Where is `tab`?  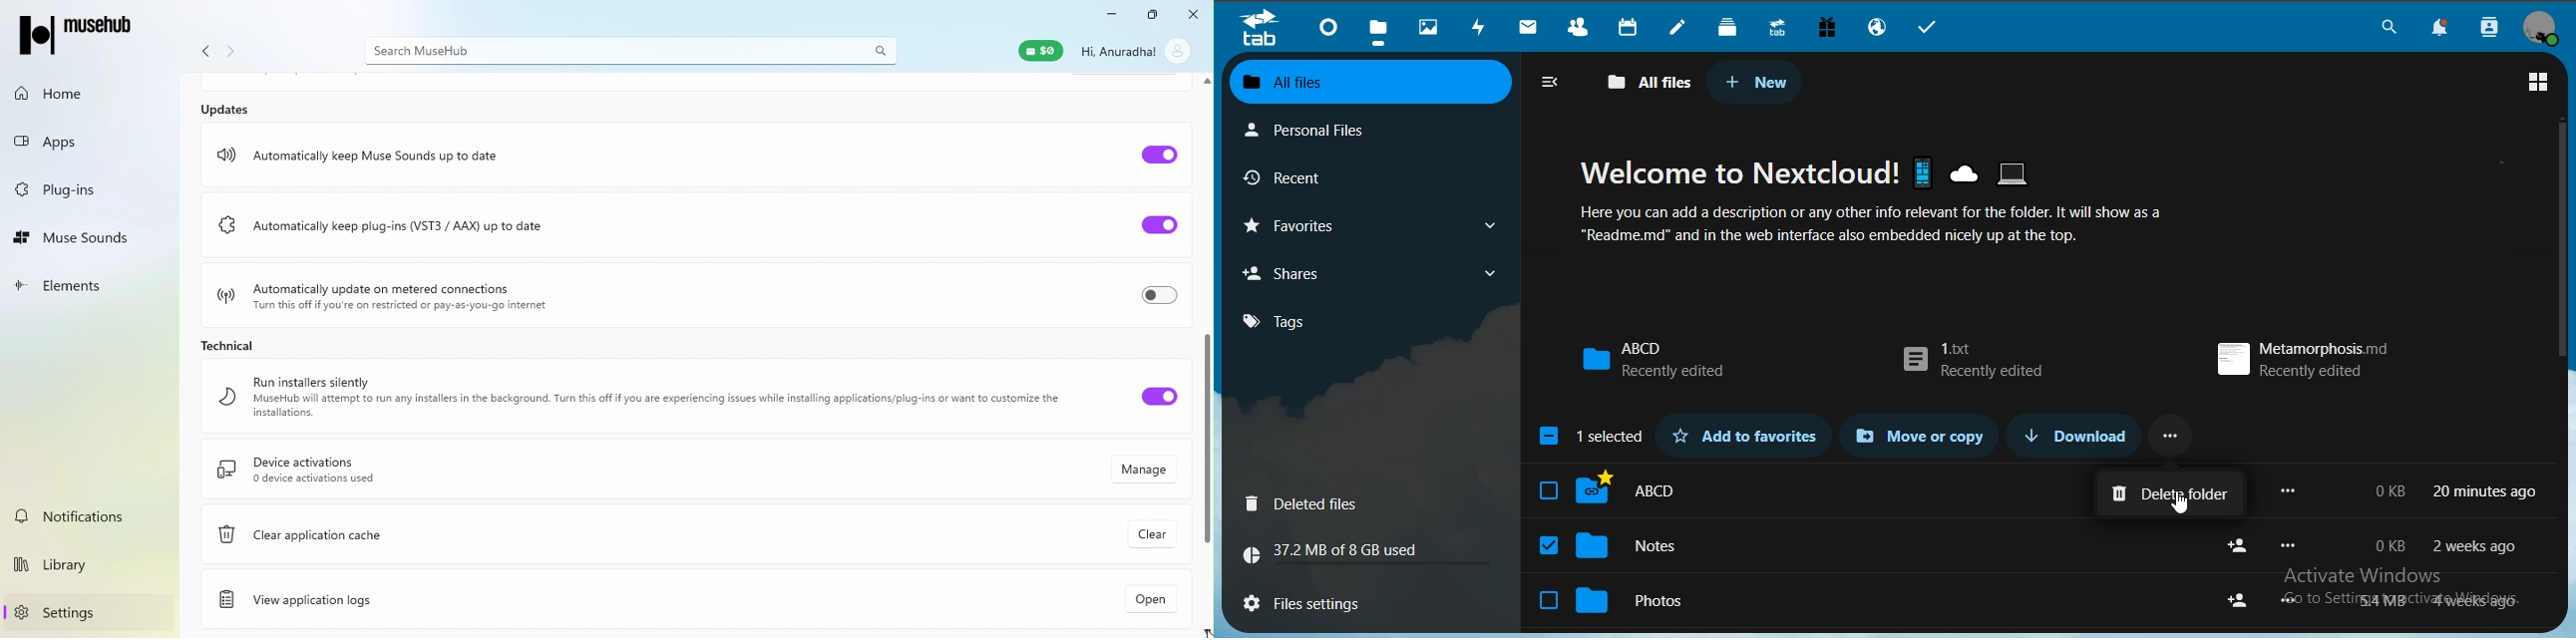 tab is located at coordinates (1261, 30).